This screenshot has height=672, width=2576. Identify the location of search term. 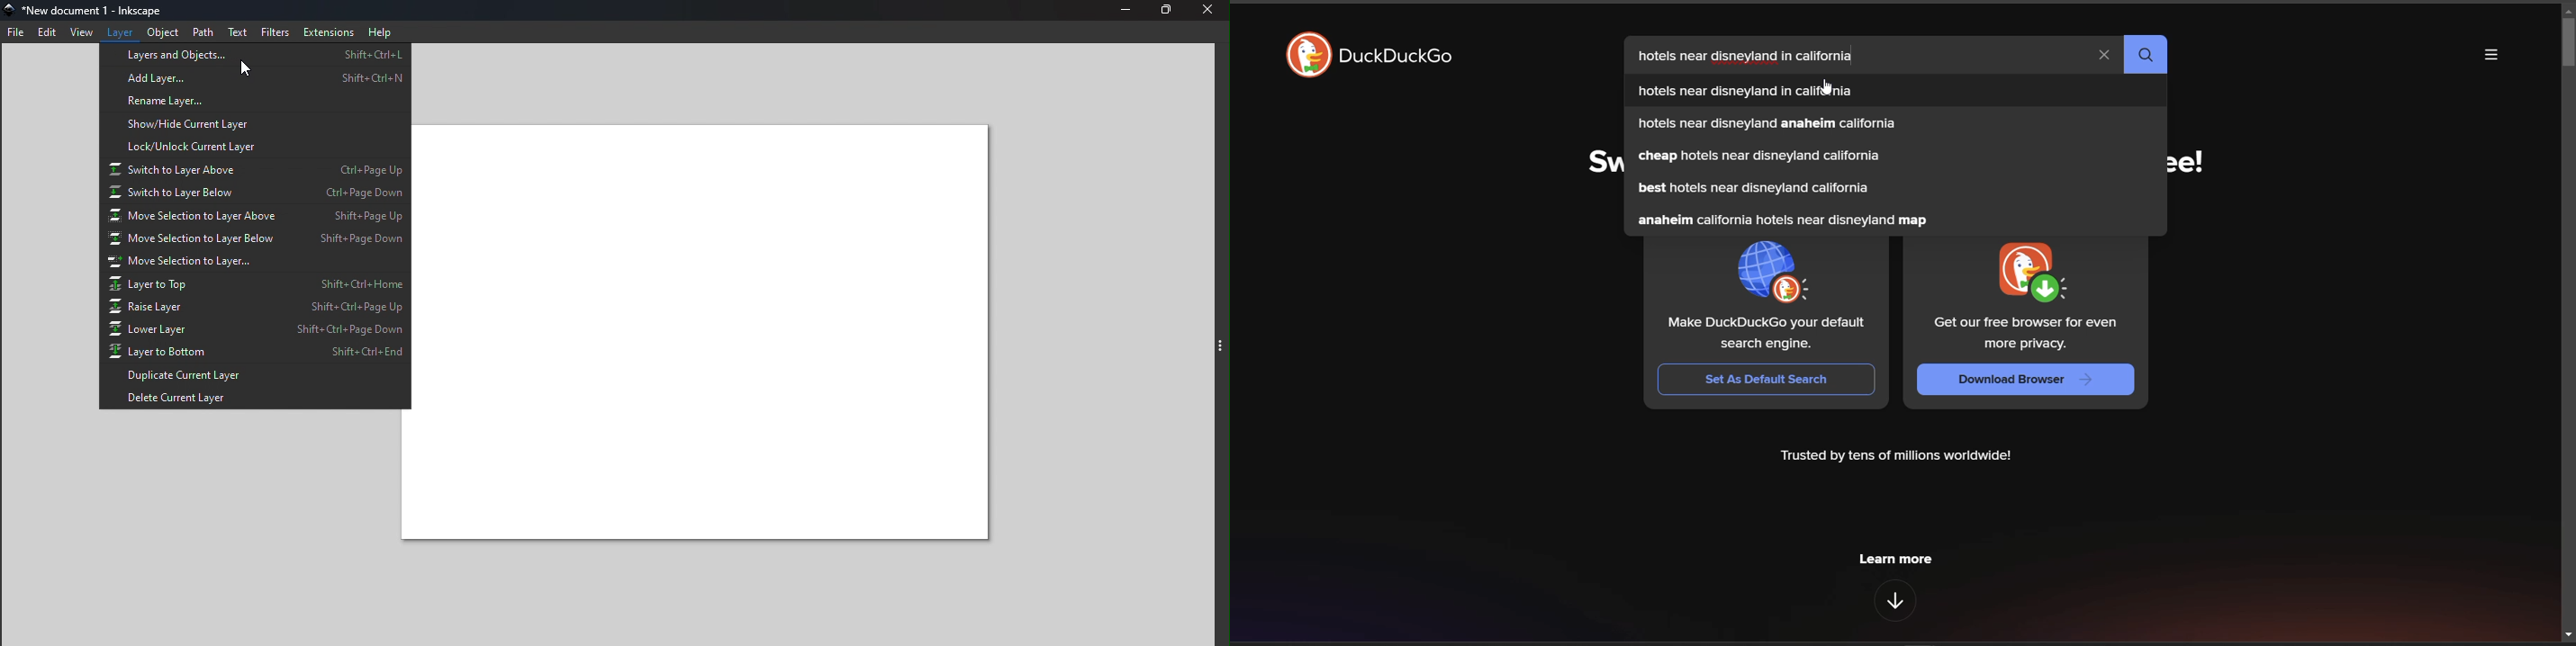
(1756, 57).